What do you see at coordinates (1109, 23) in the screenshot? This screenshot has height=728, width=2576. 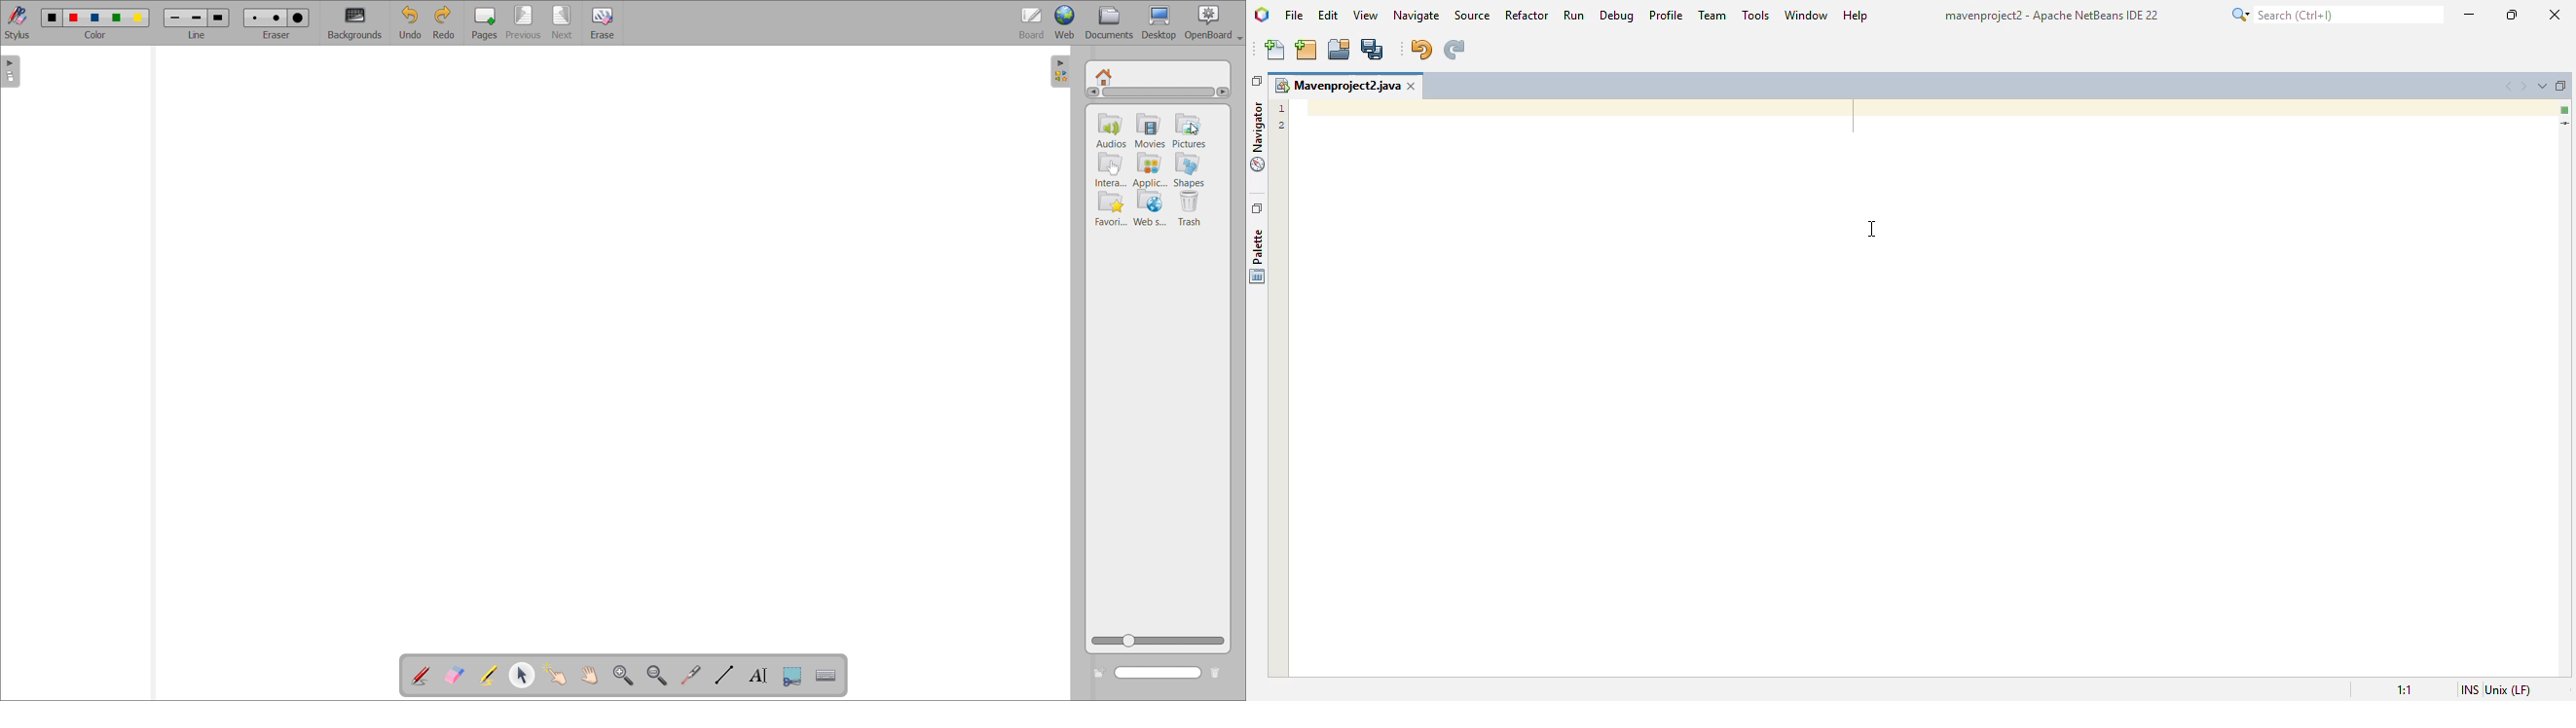 I see `documents` at bounding box center [1109, 23].